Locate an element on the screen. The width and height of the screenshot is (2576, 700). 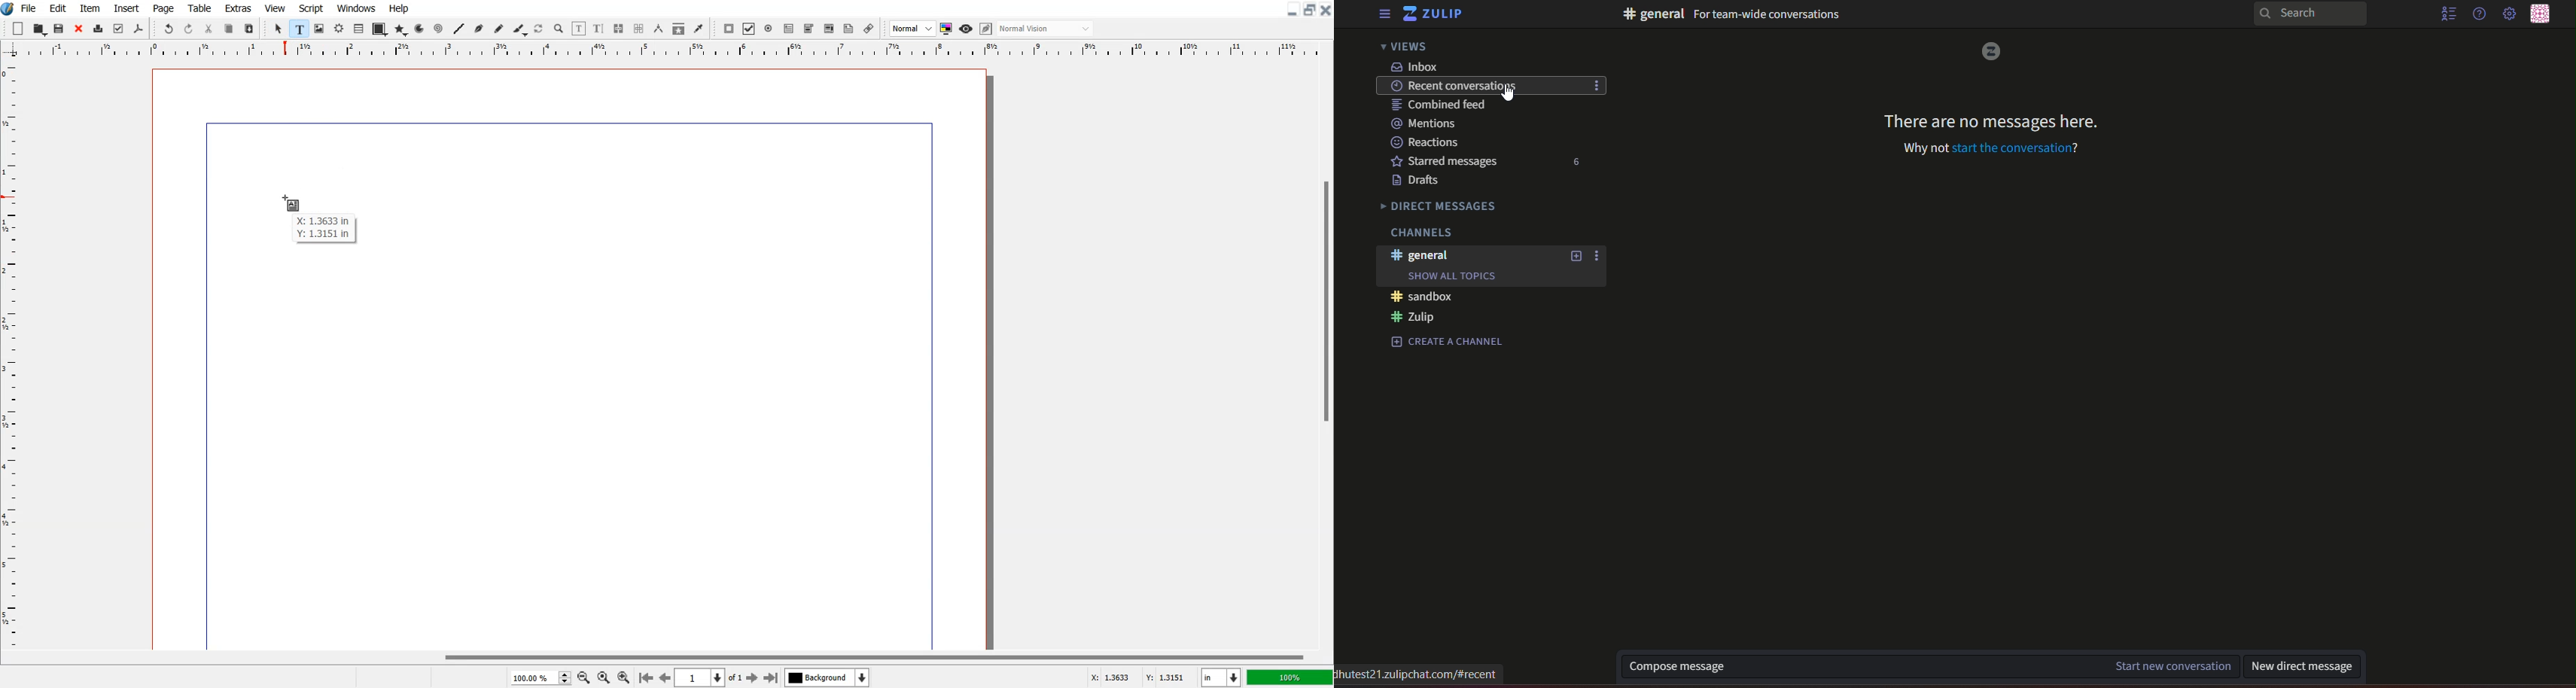
gear menu is located at coordinates (2508, 15).